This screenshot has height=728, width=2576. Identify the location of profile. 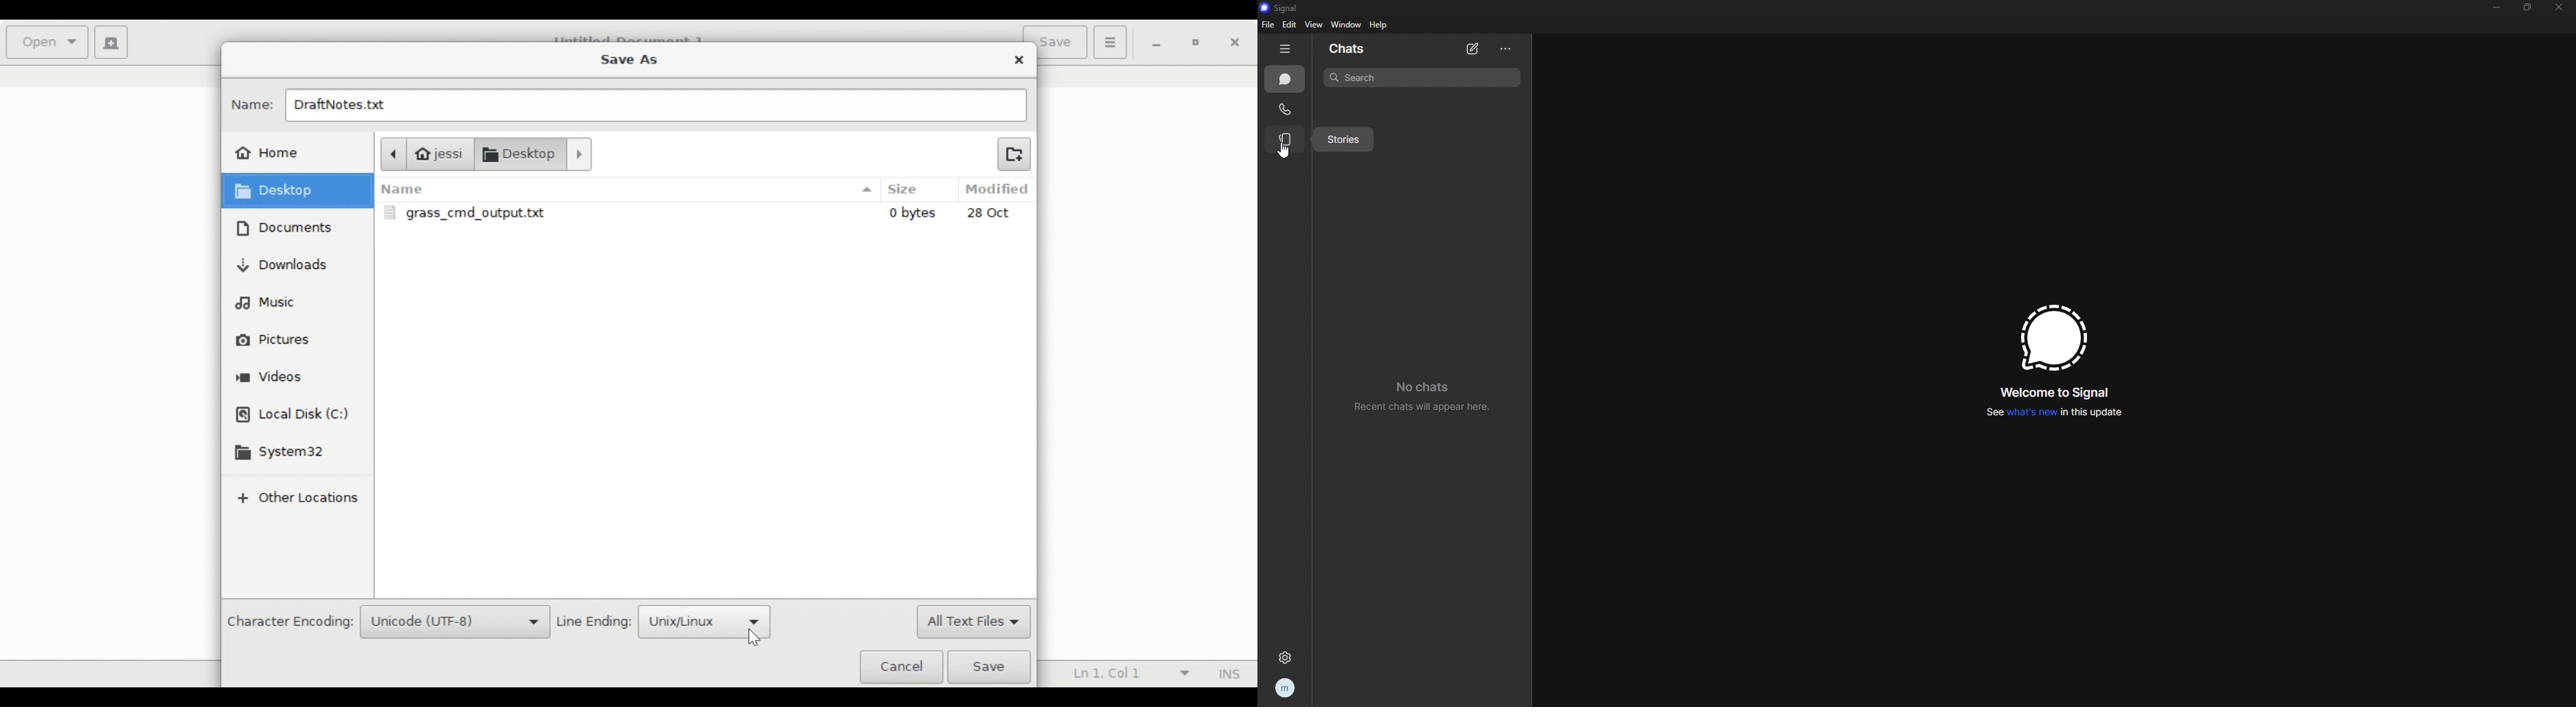
(1286, 687).